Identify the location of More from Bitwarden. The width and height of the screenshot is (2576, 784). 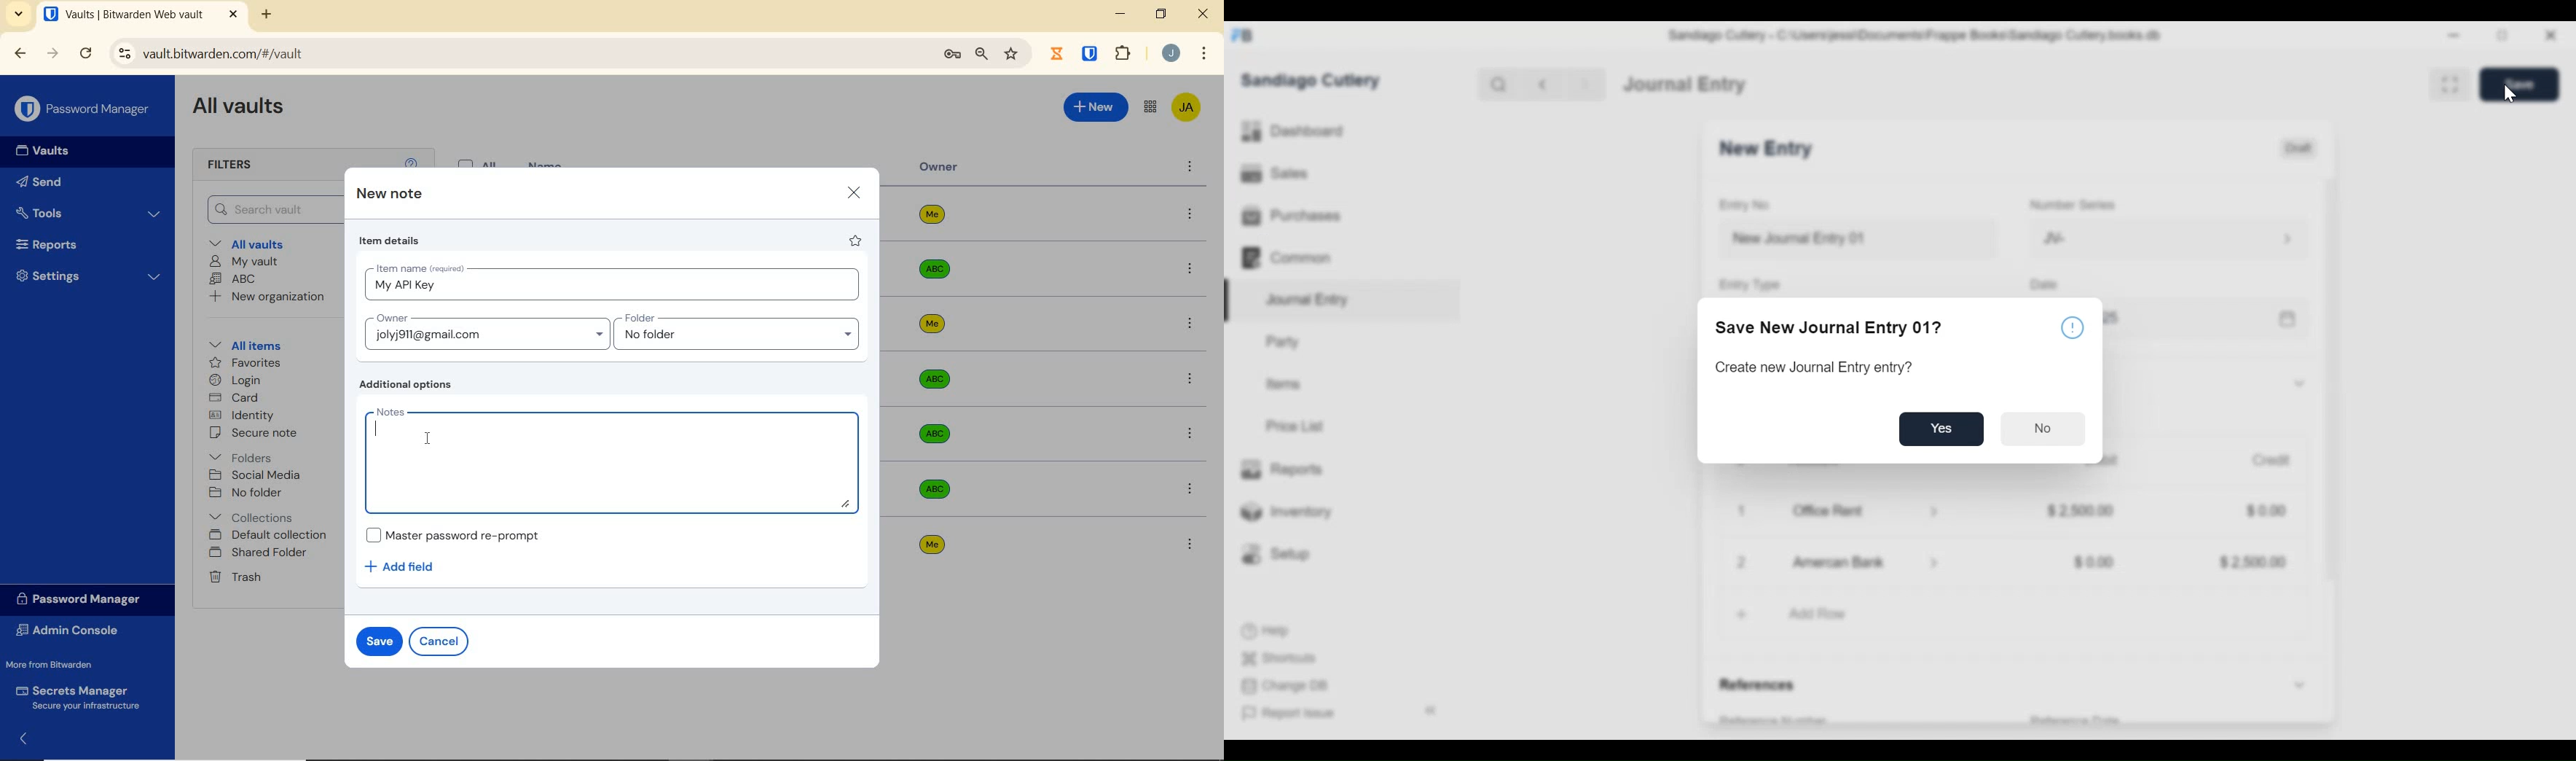
(64, 665).